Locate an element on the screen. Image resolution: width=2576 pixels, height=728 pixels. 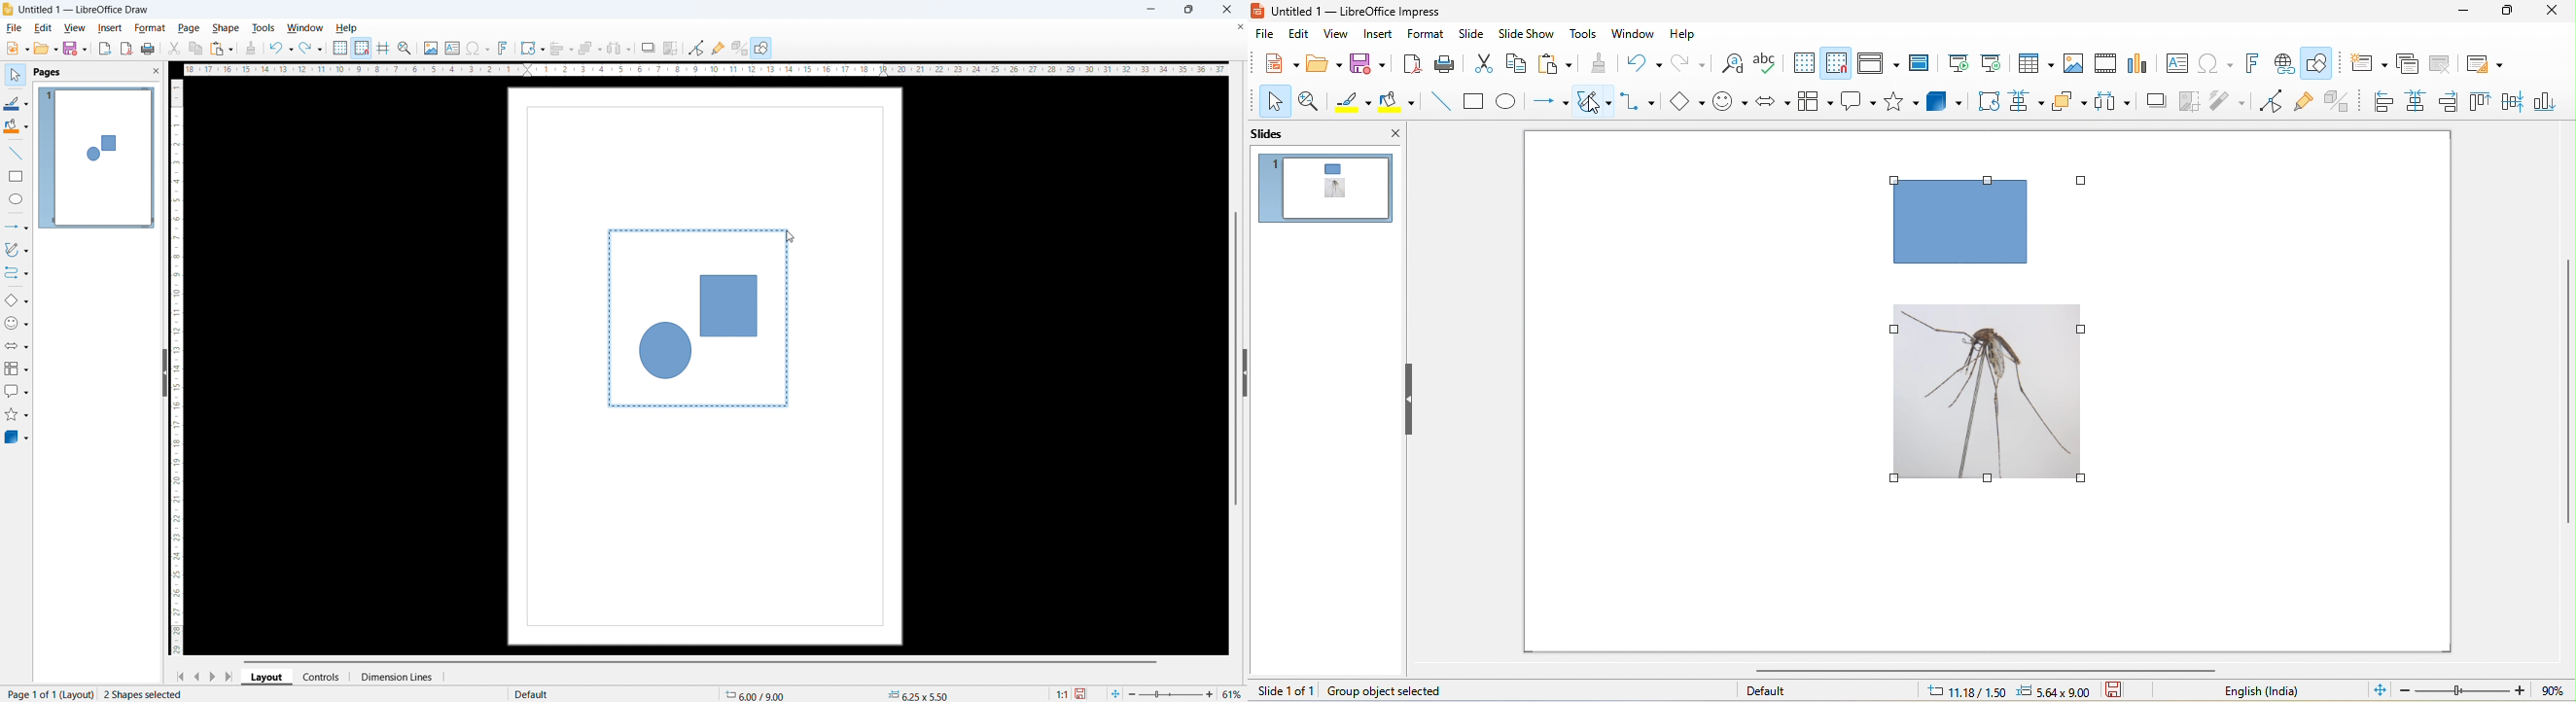
line color is located at coordinates (18, 104).